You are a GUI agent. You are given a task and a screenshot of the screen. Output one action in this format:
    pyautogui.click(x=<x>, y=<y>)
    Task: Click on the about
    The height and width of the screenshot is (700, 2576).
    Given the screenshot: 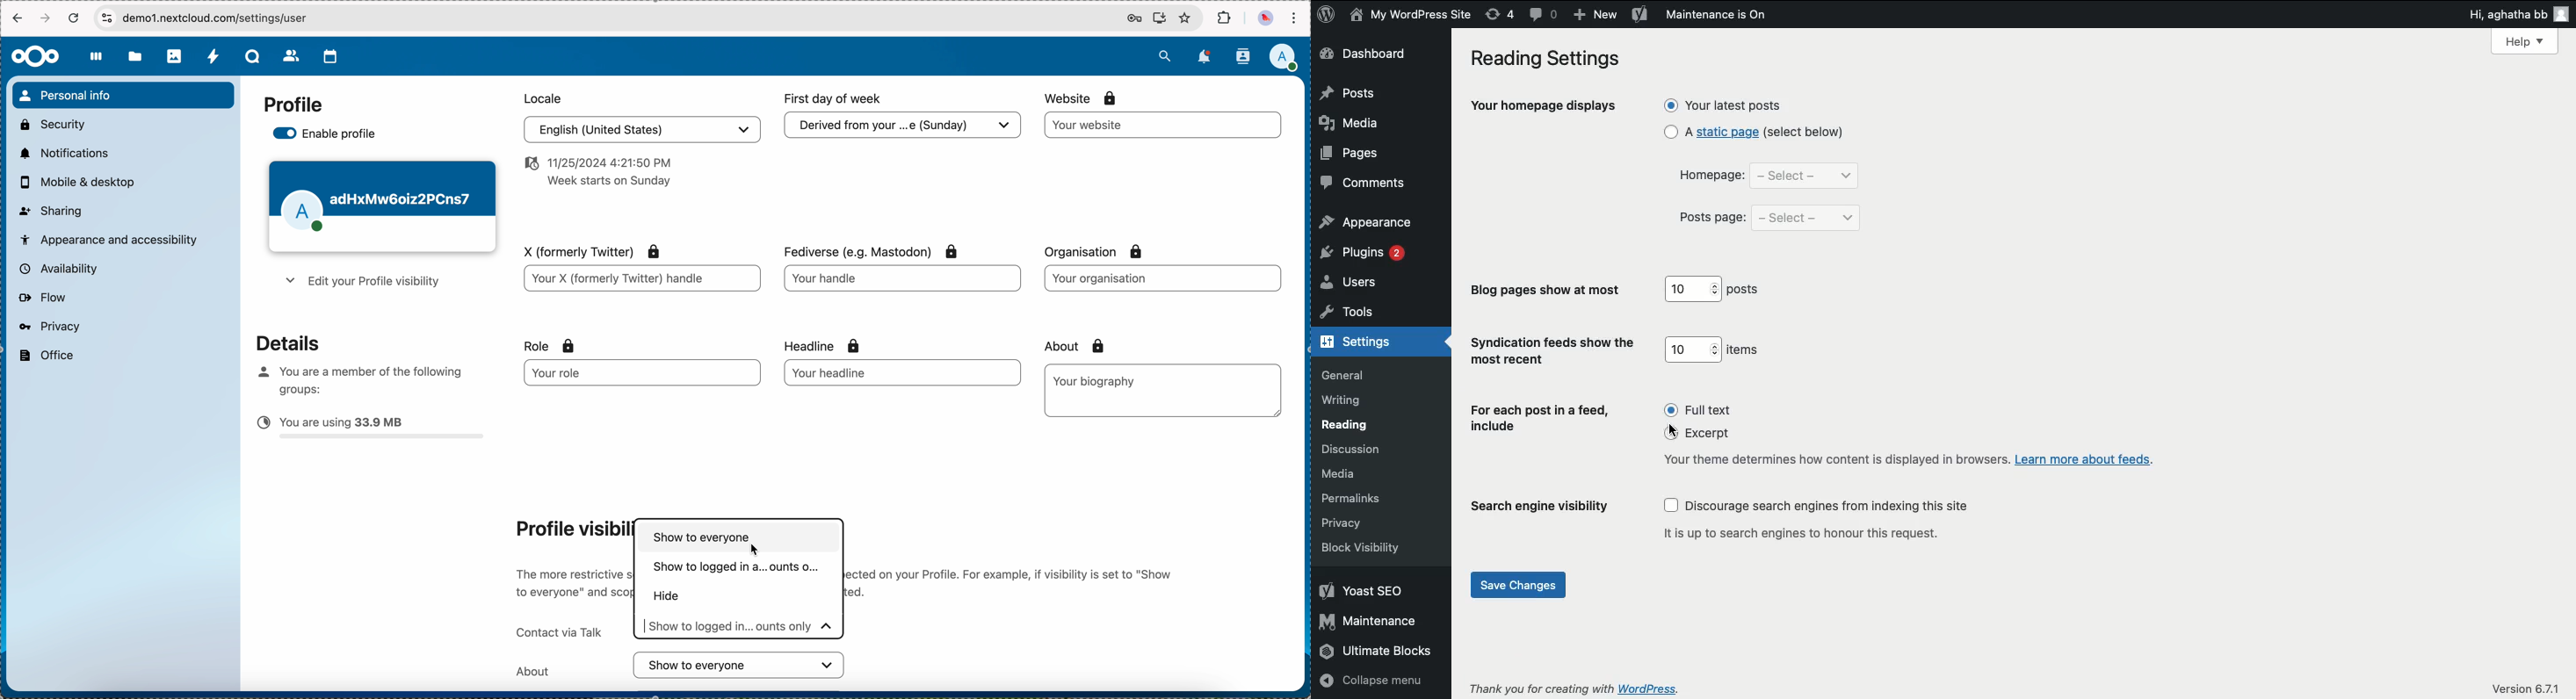 What is the action you would take?
    pyautogui.click(x=682, y=665)
    